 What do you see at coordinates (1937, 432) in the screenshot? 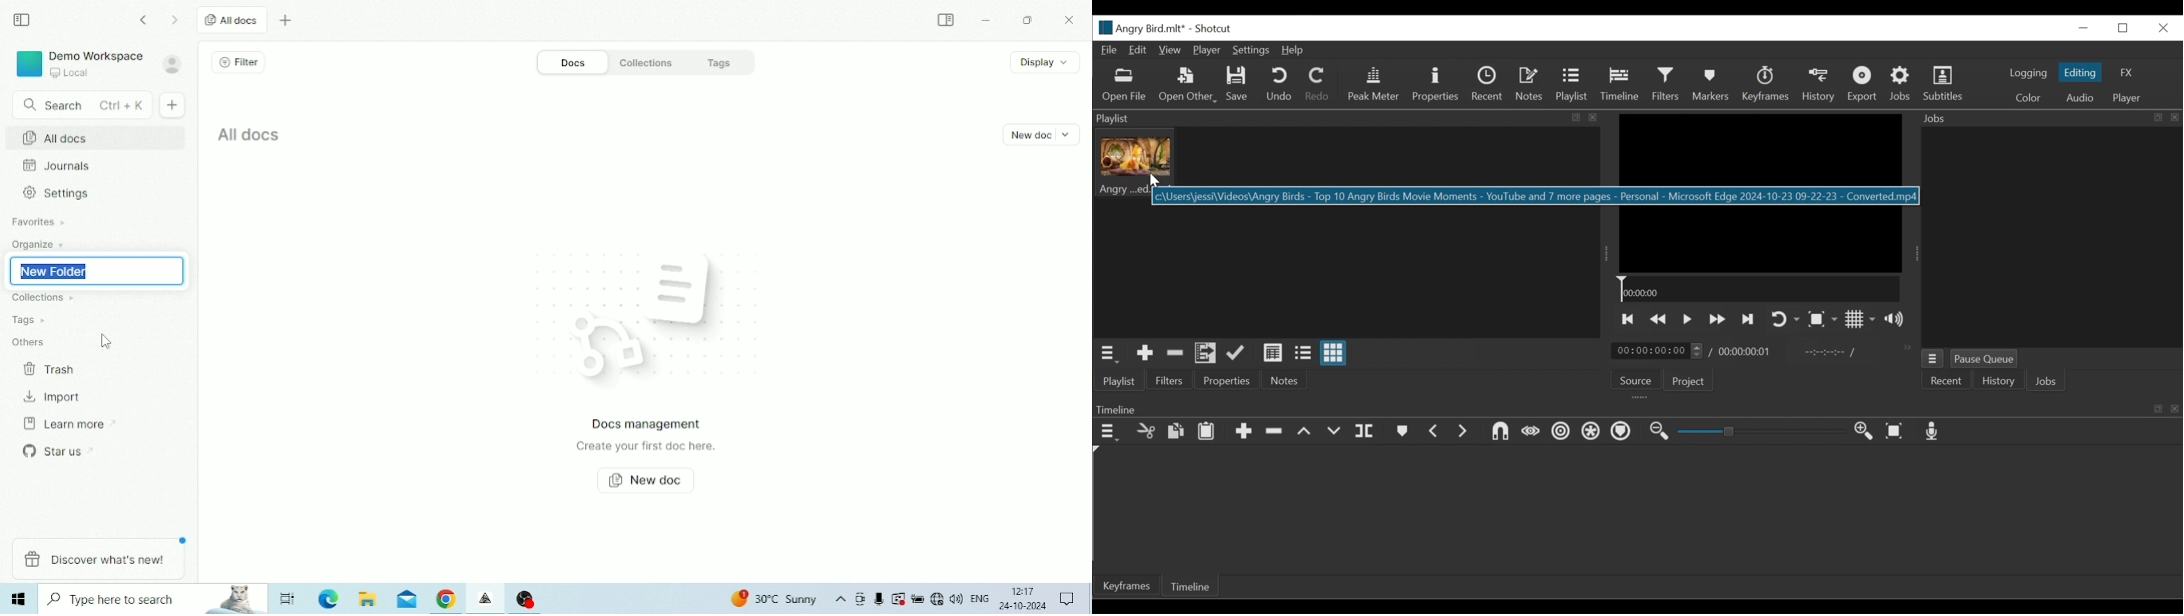
I see `Record audio` at bounding box center [1937, 432].